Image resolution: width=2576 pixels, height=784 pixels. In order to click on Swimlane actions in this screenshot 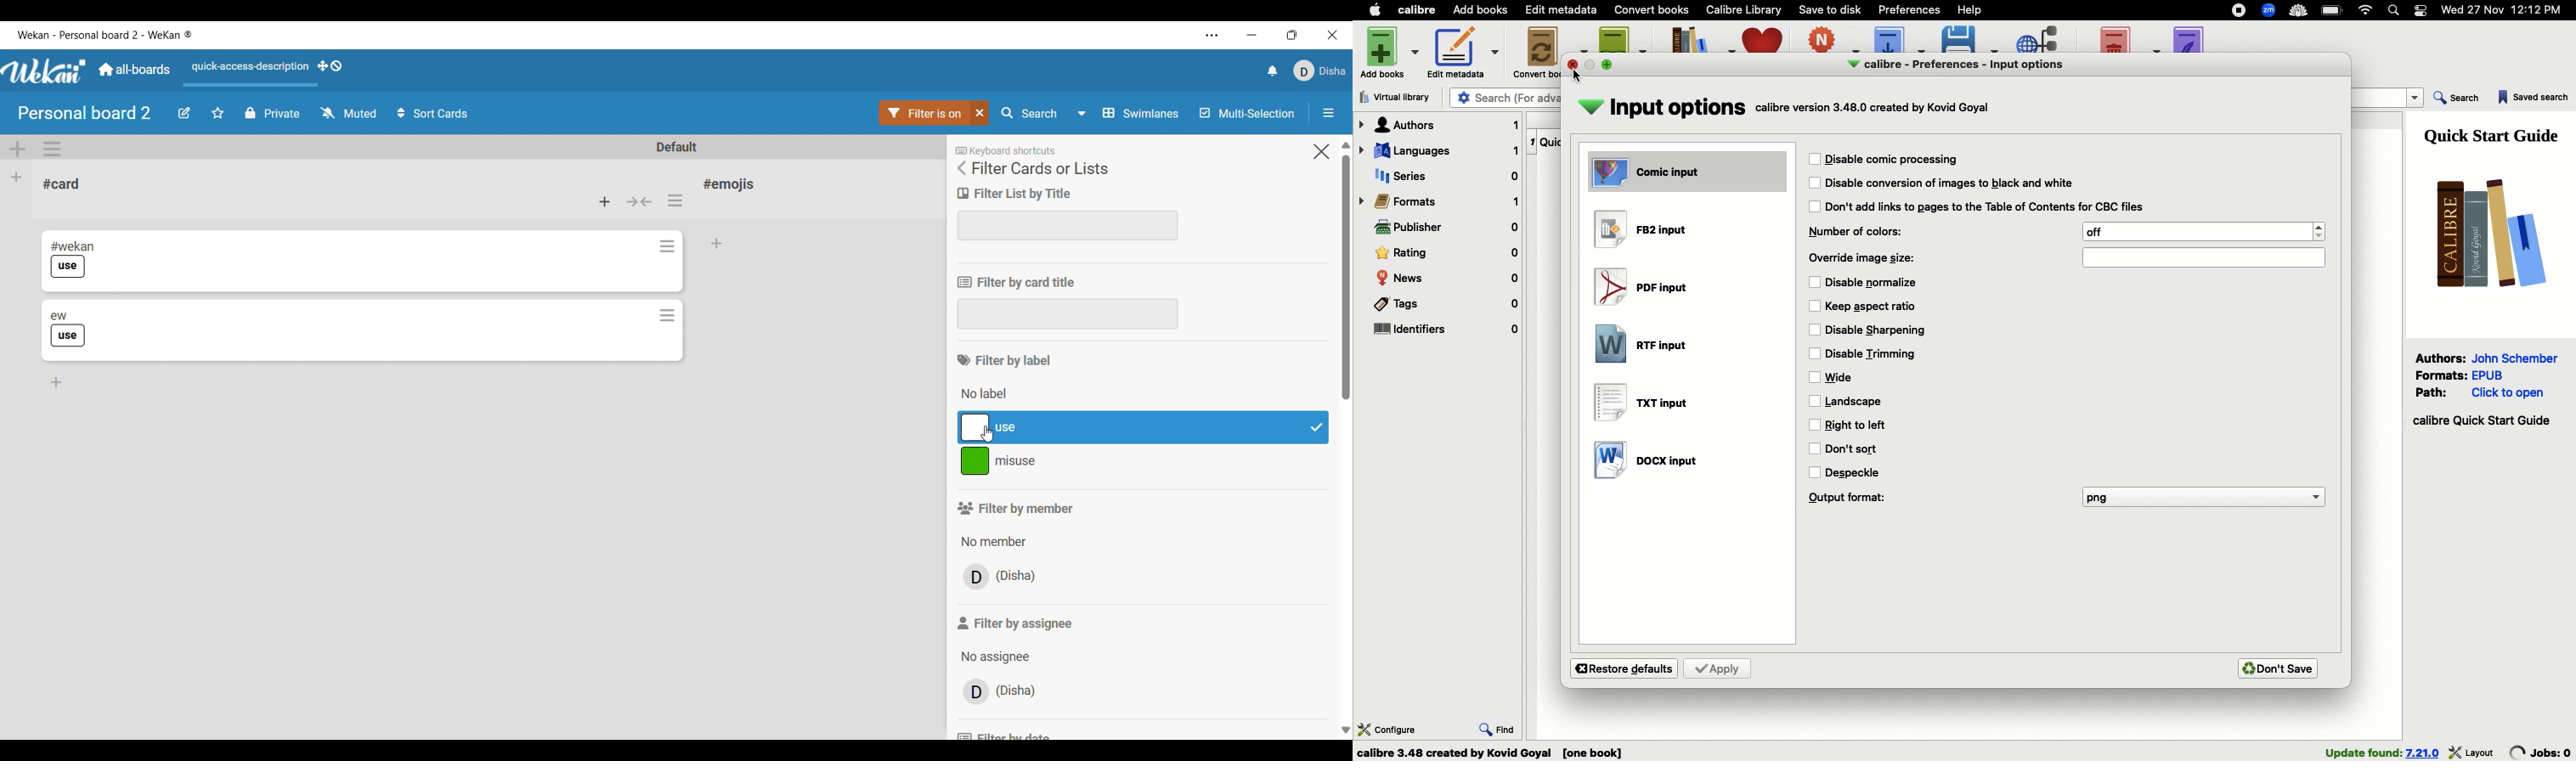, I will do `click(52, 149)`.